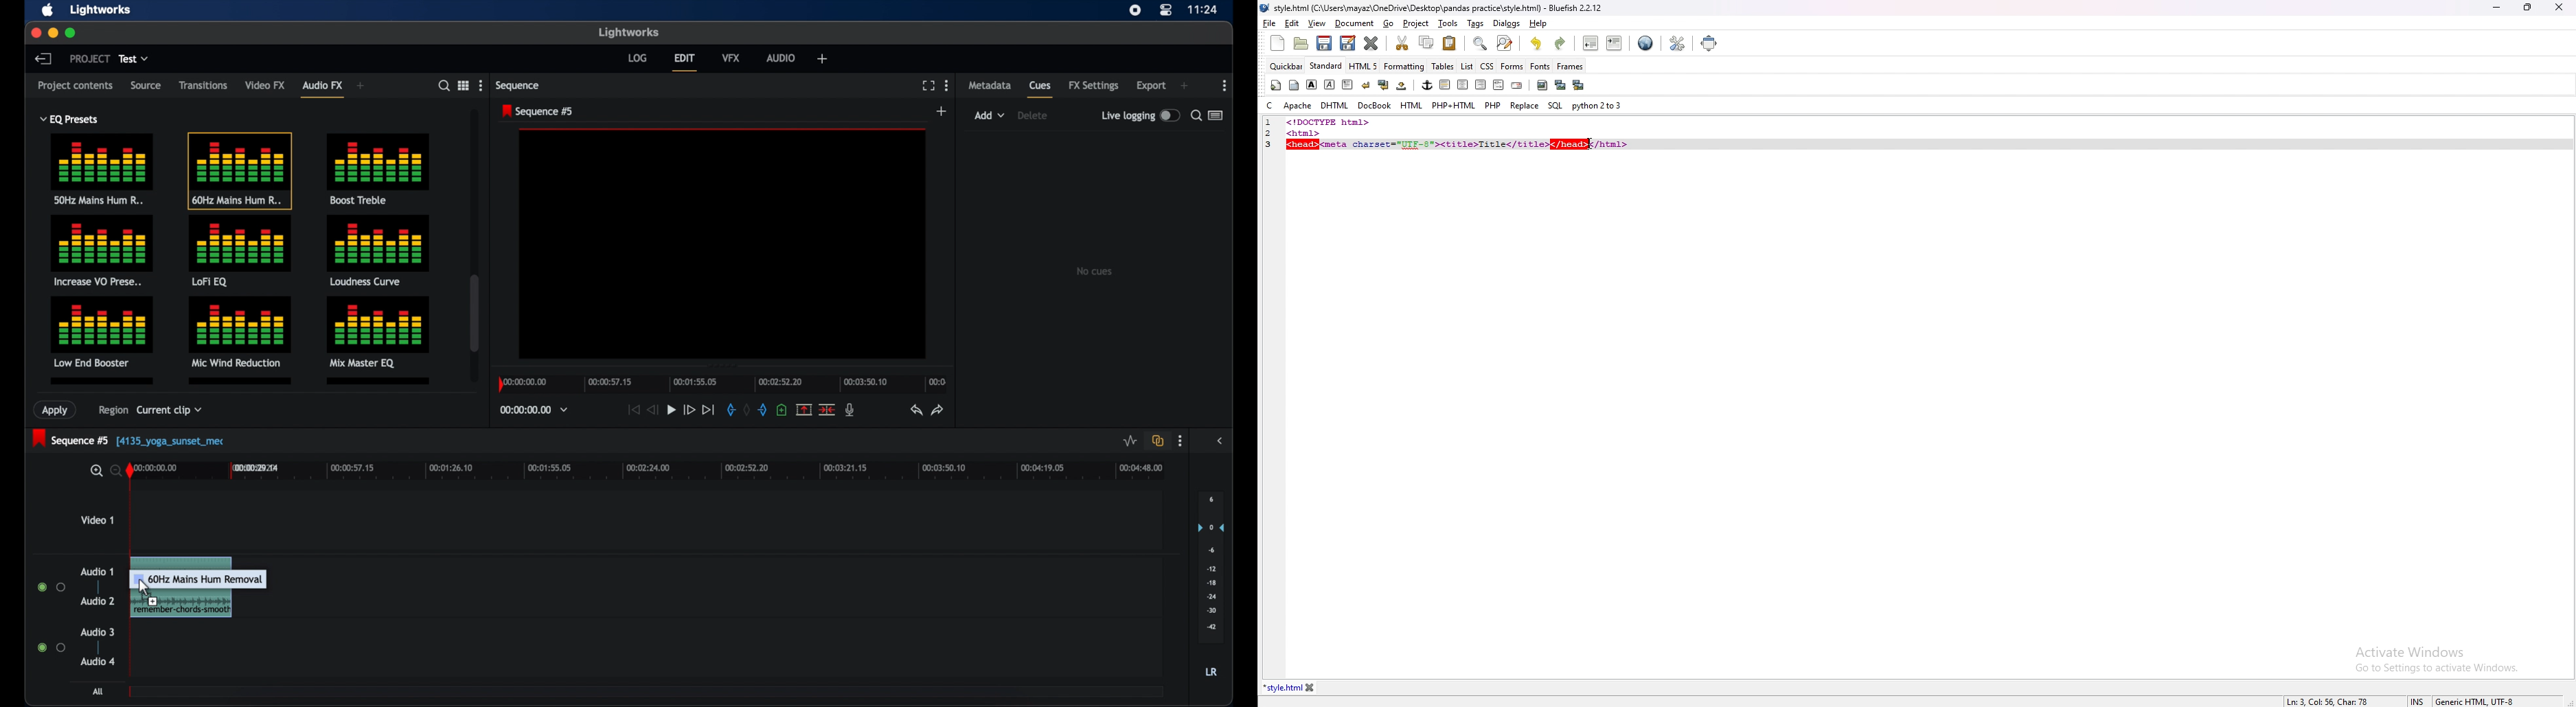 The width and height of the screenshot is (2576, 728). Describe the element at coordinates (361, 86) in the screenshot. I see `add` at that location.